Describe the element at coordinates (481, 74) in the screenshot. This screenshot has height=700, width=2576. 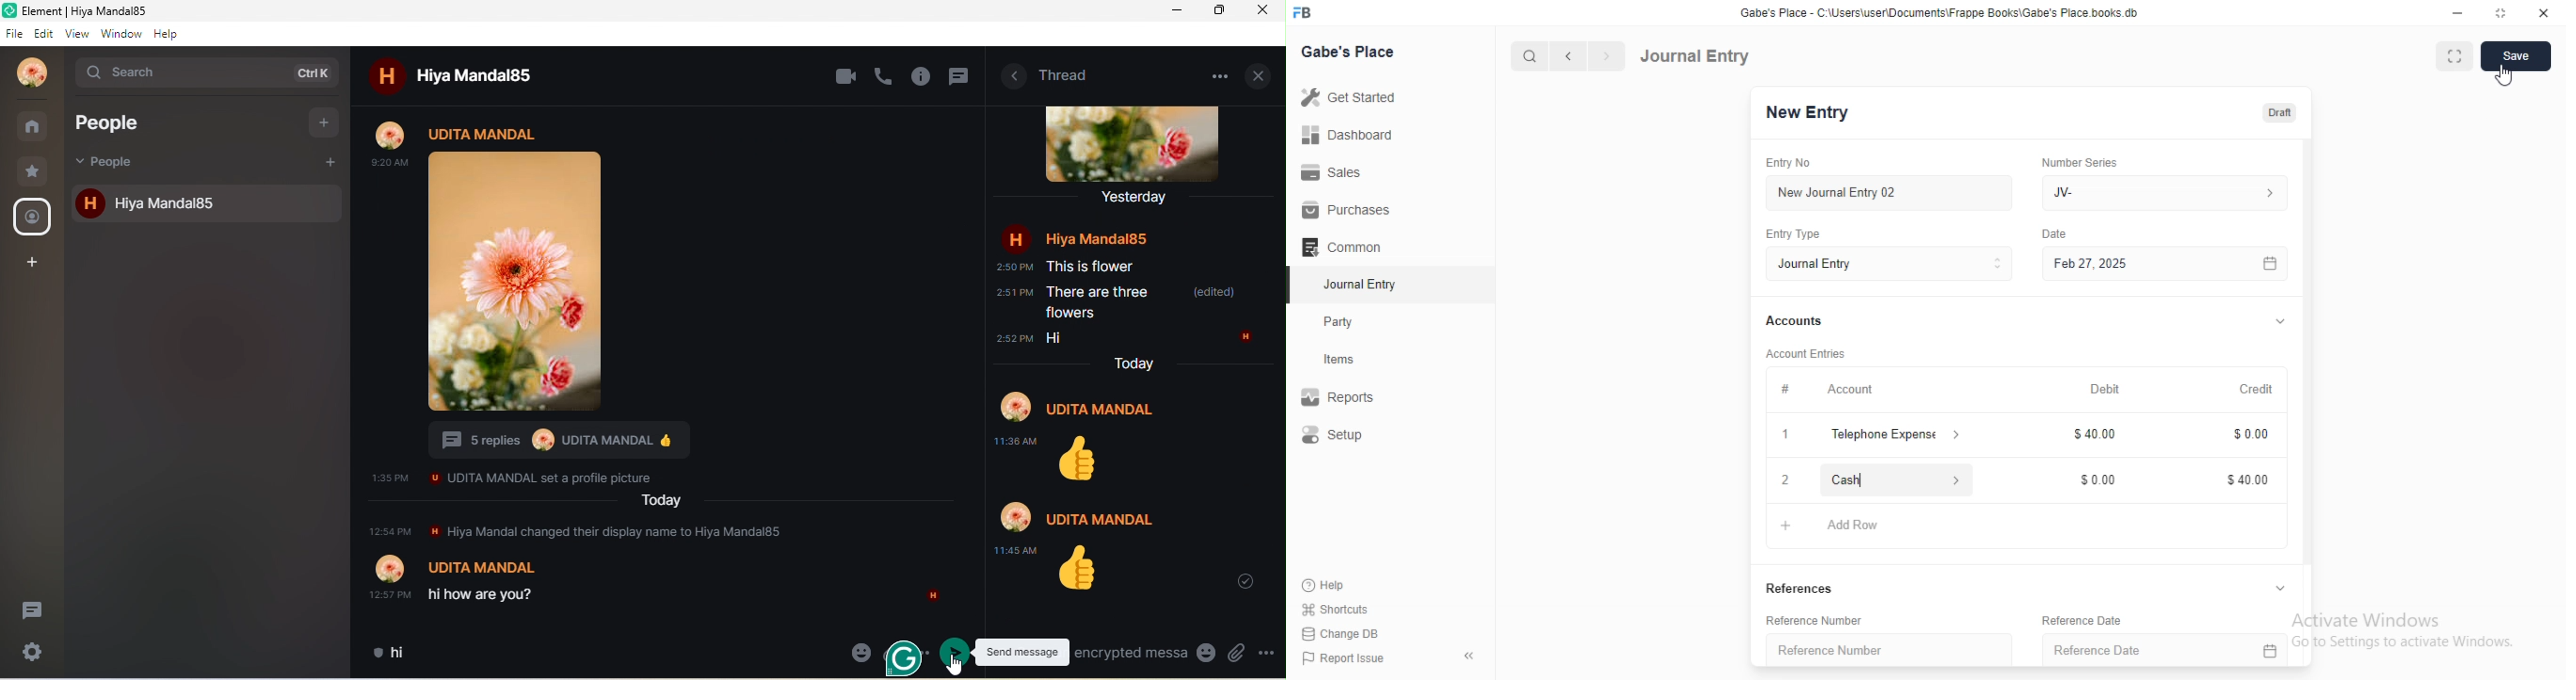
I see `hiya mandal85` at that location.